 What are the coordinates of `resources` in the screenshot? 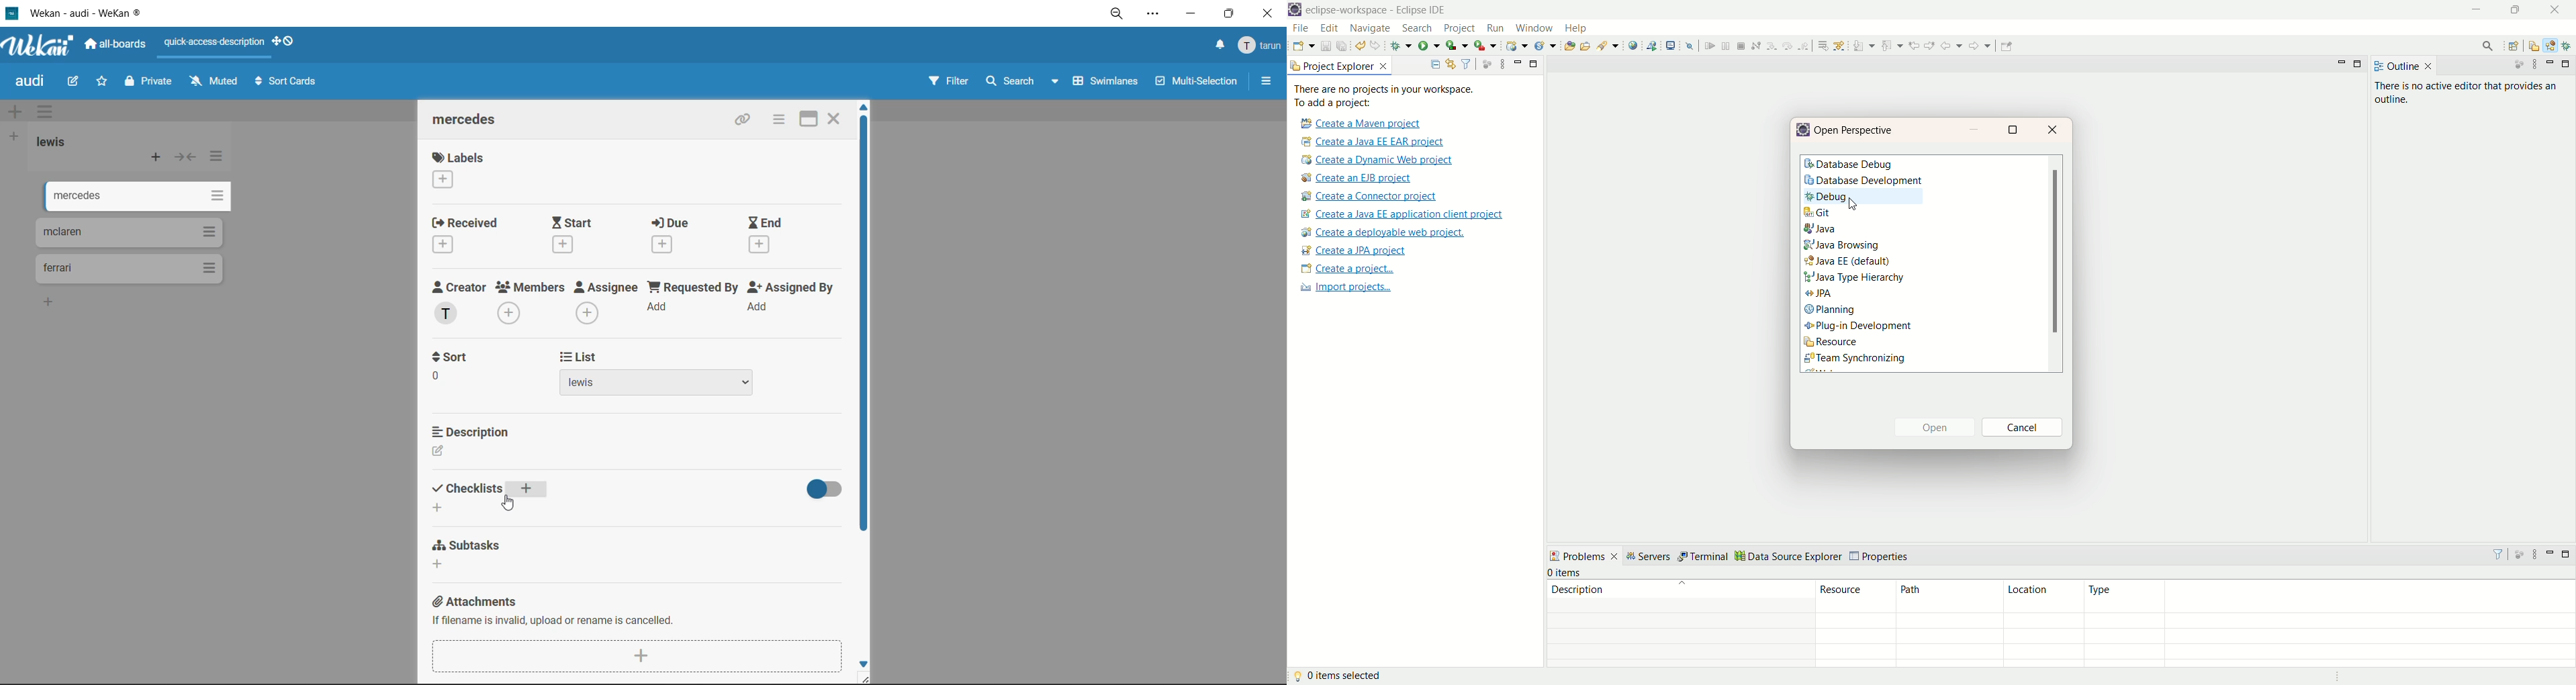 It's located at (2535, 47).